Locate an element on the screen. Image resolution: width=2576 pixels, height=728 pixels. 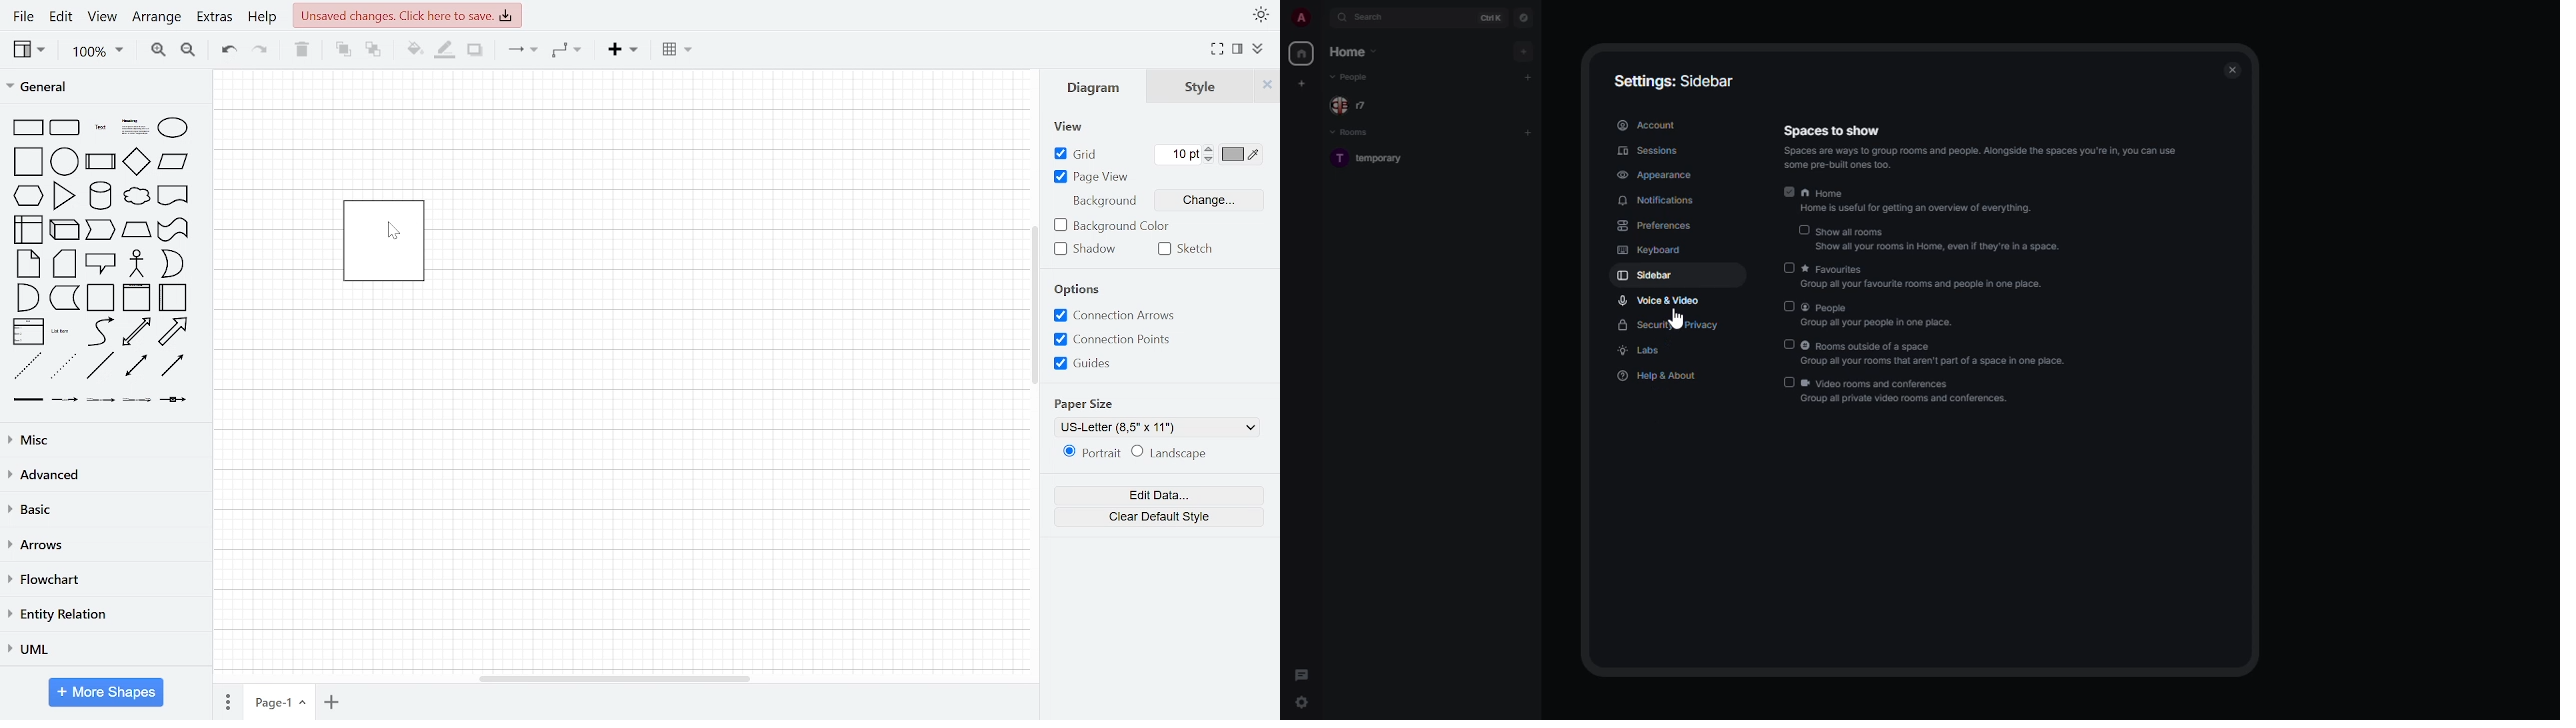
close is located at coordinates (1270, 86).